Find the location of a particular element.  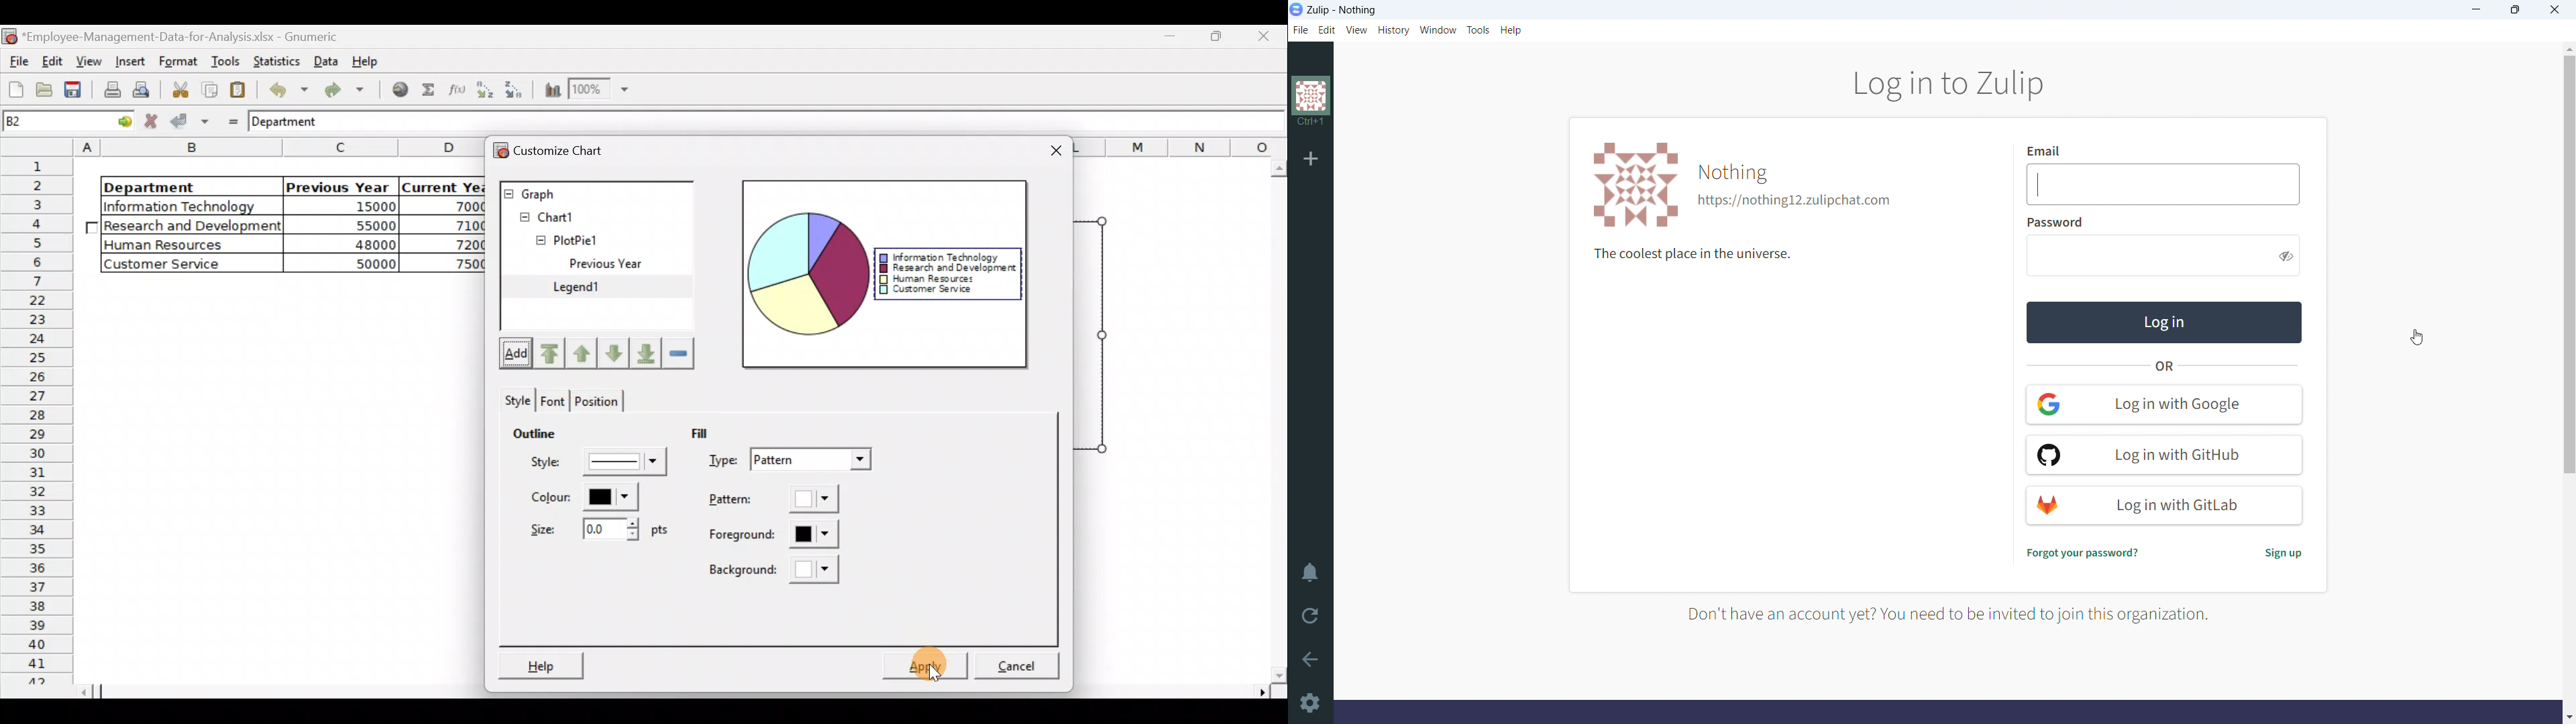

48000 is located at coordinates (353, 245).